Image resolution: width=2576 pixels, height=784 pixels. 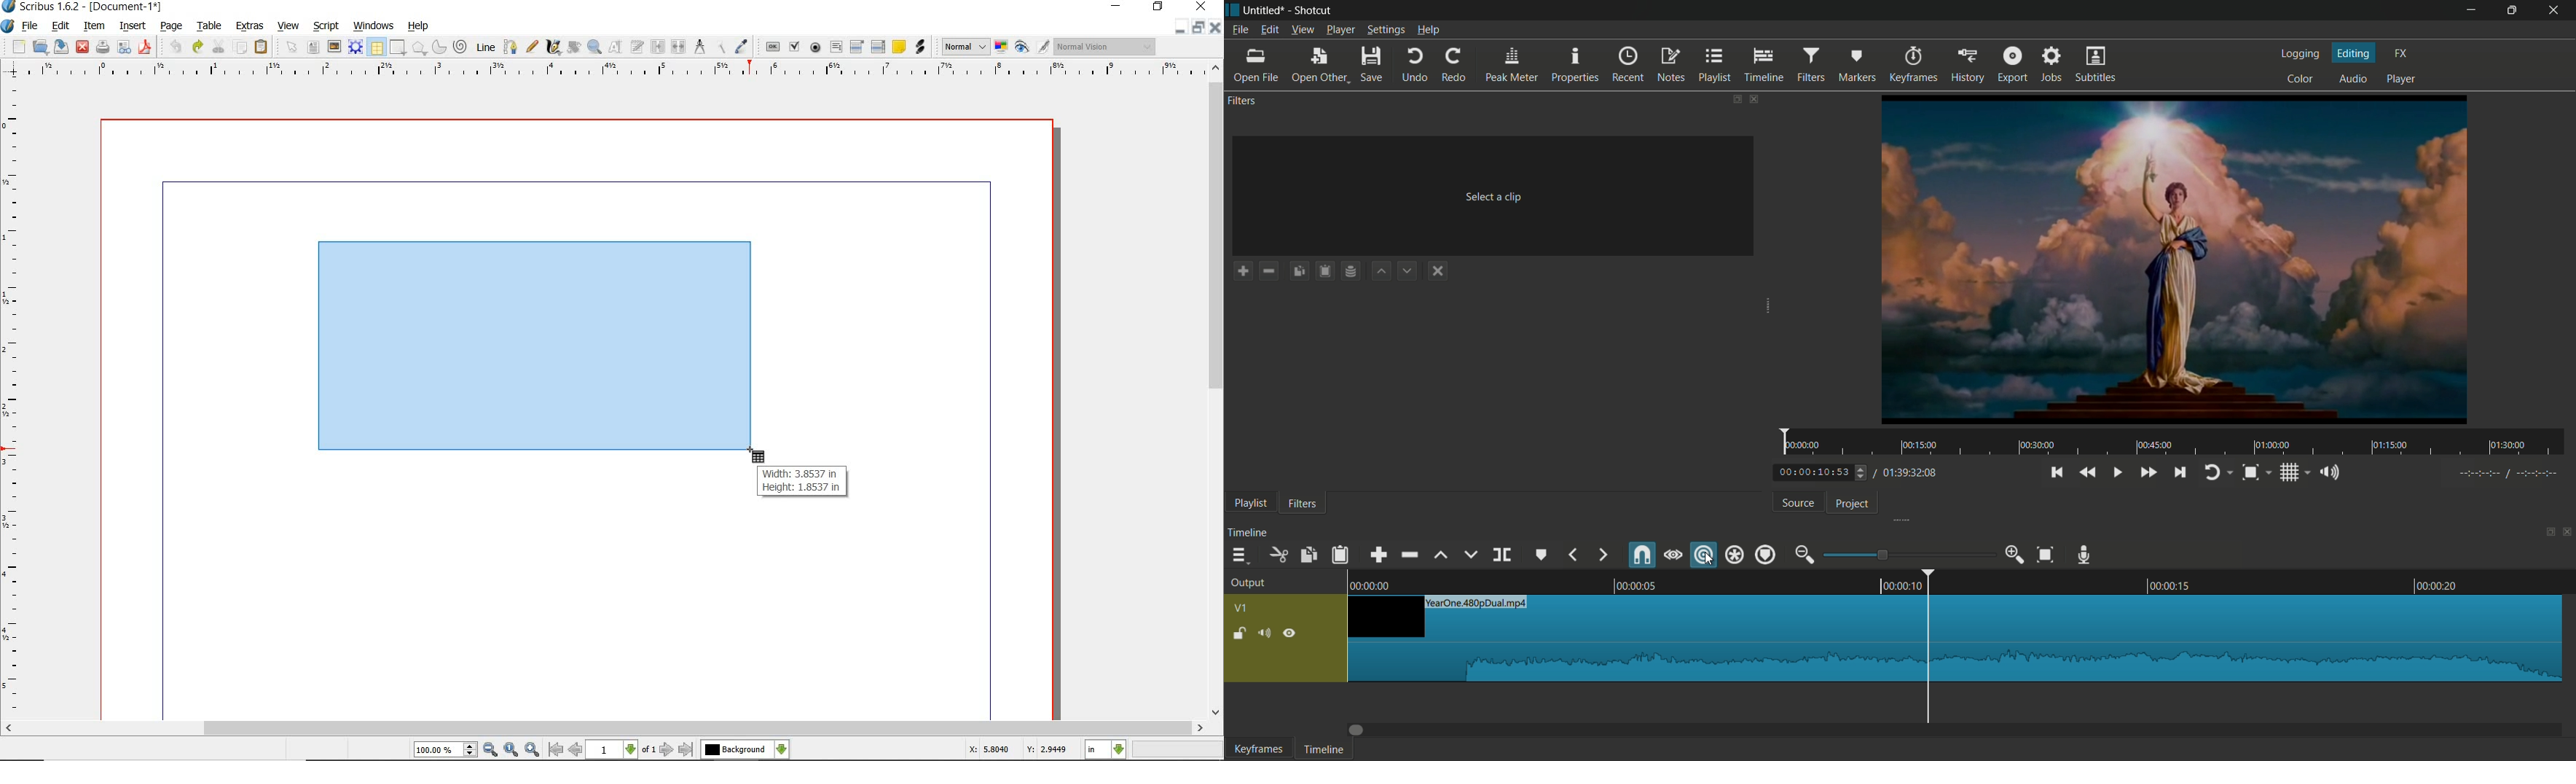 What do you see at coordinates (2289, 474) in the screenshot?
I see `toggle grid` at bounding box center [2289, 474].